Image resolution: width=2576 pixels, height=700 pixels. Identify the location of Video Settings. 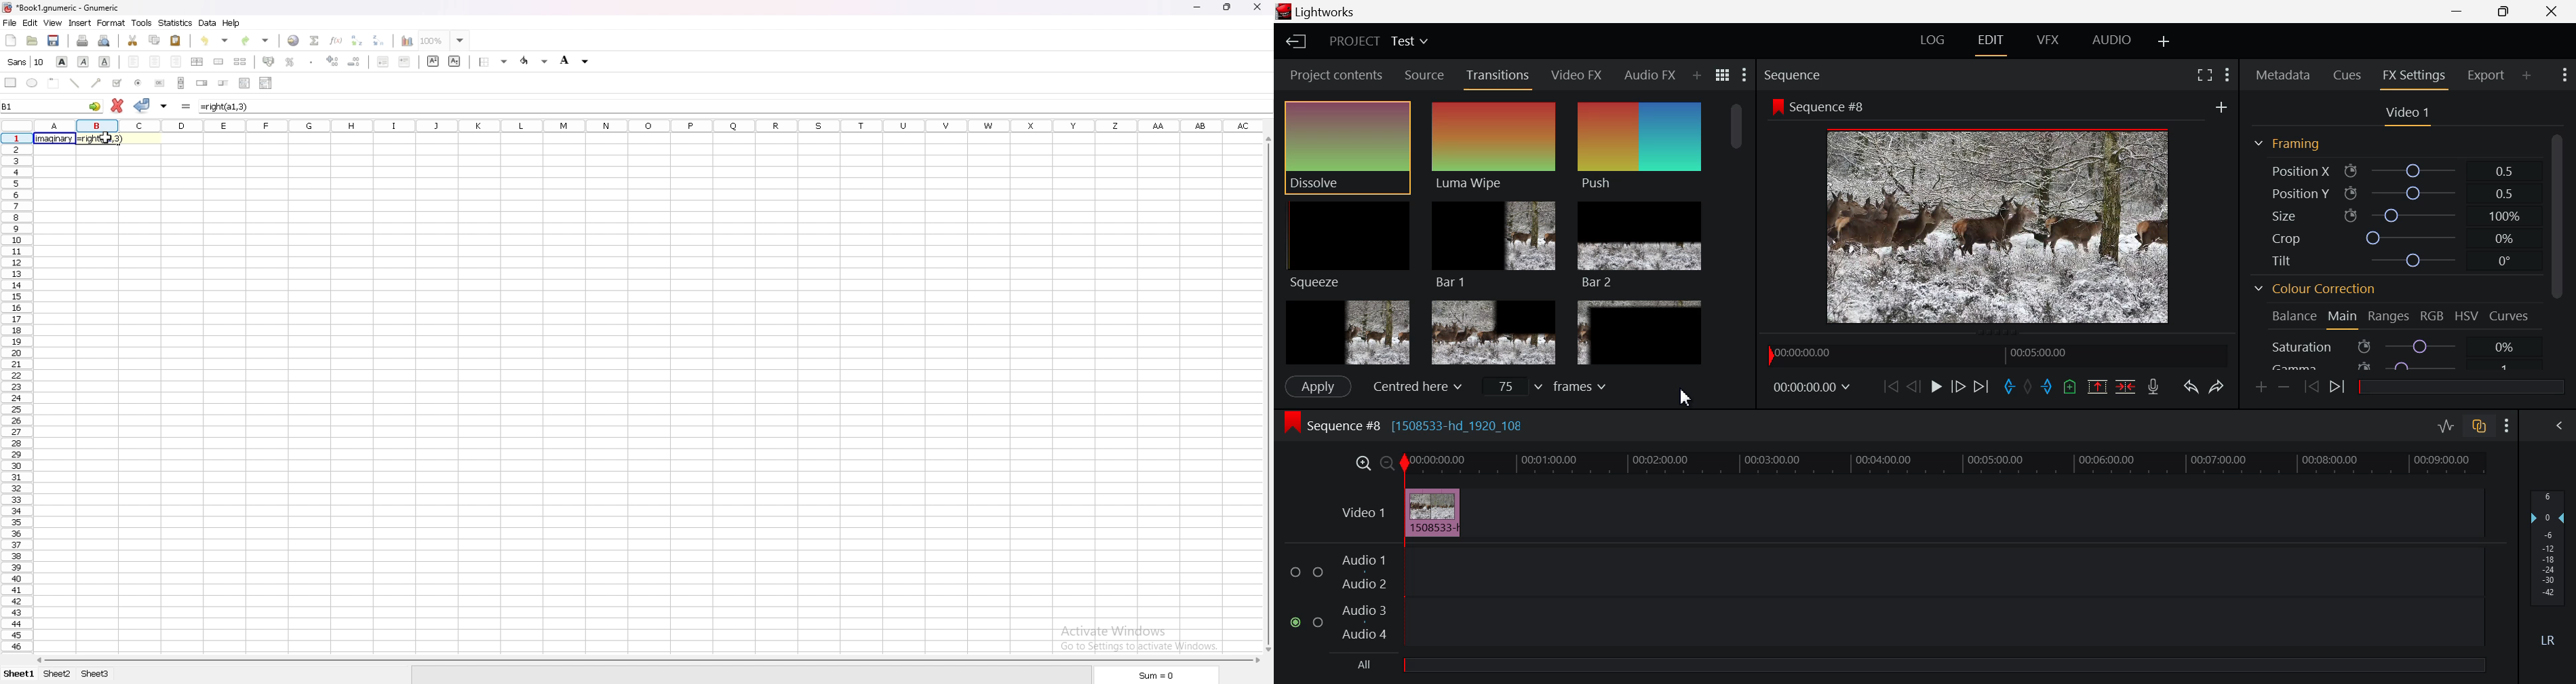
(2408, 116).